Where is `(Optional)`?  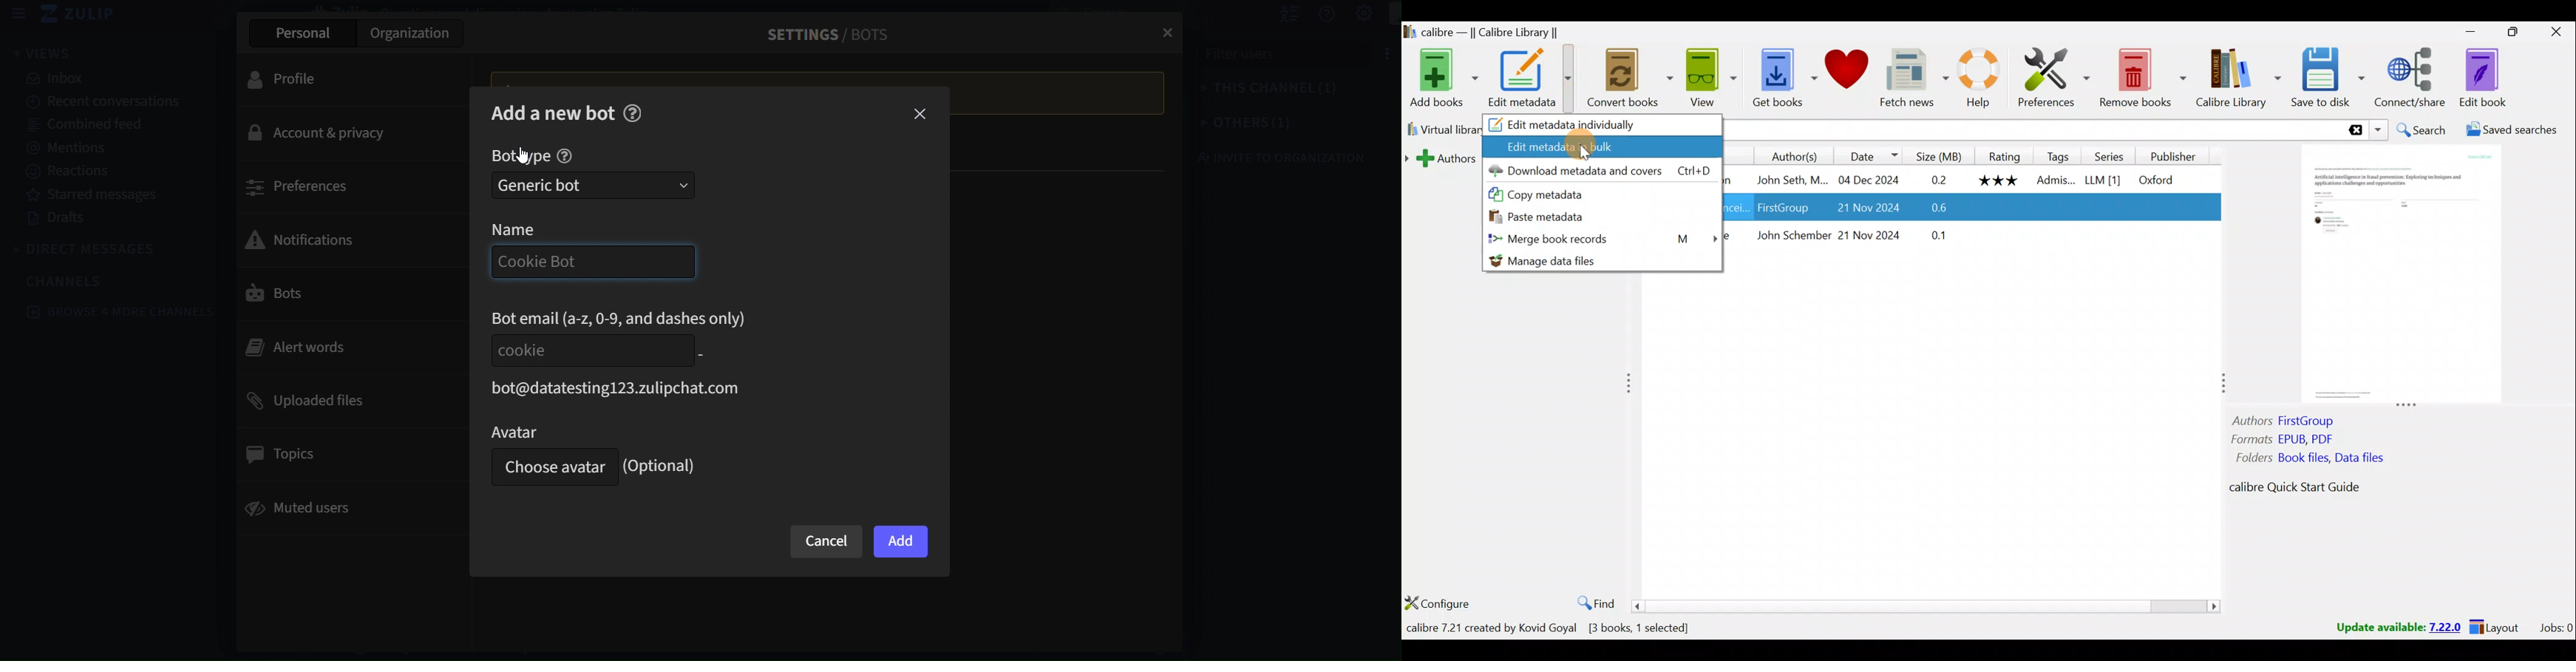 (Optional) is located at coordinates (663, 466).